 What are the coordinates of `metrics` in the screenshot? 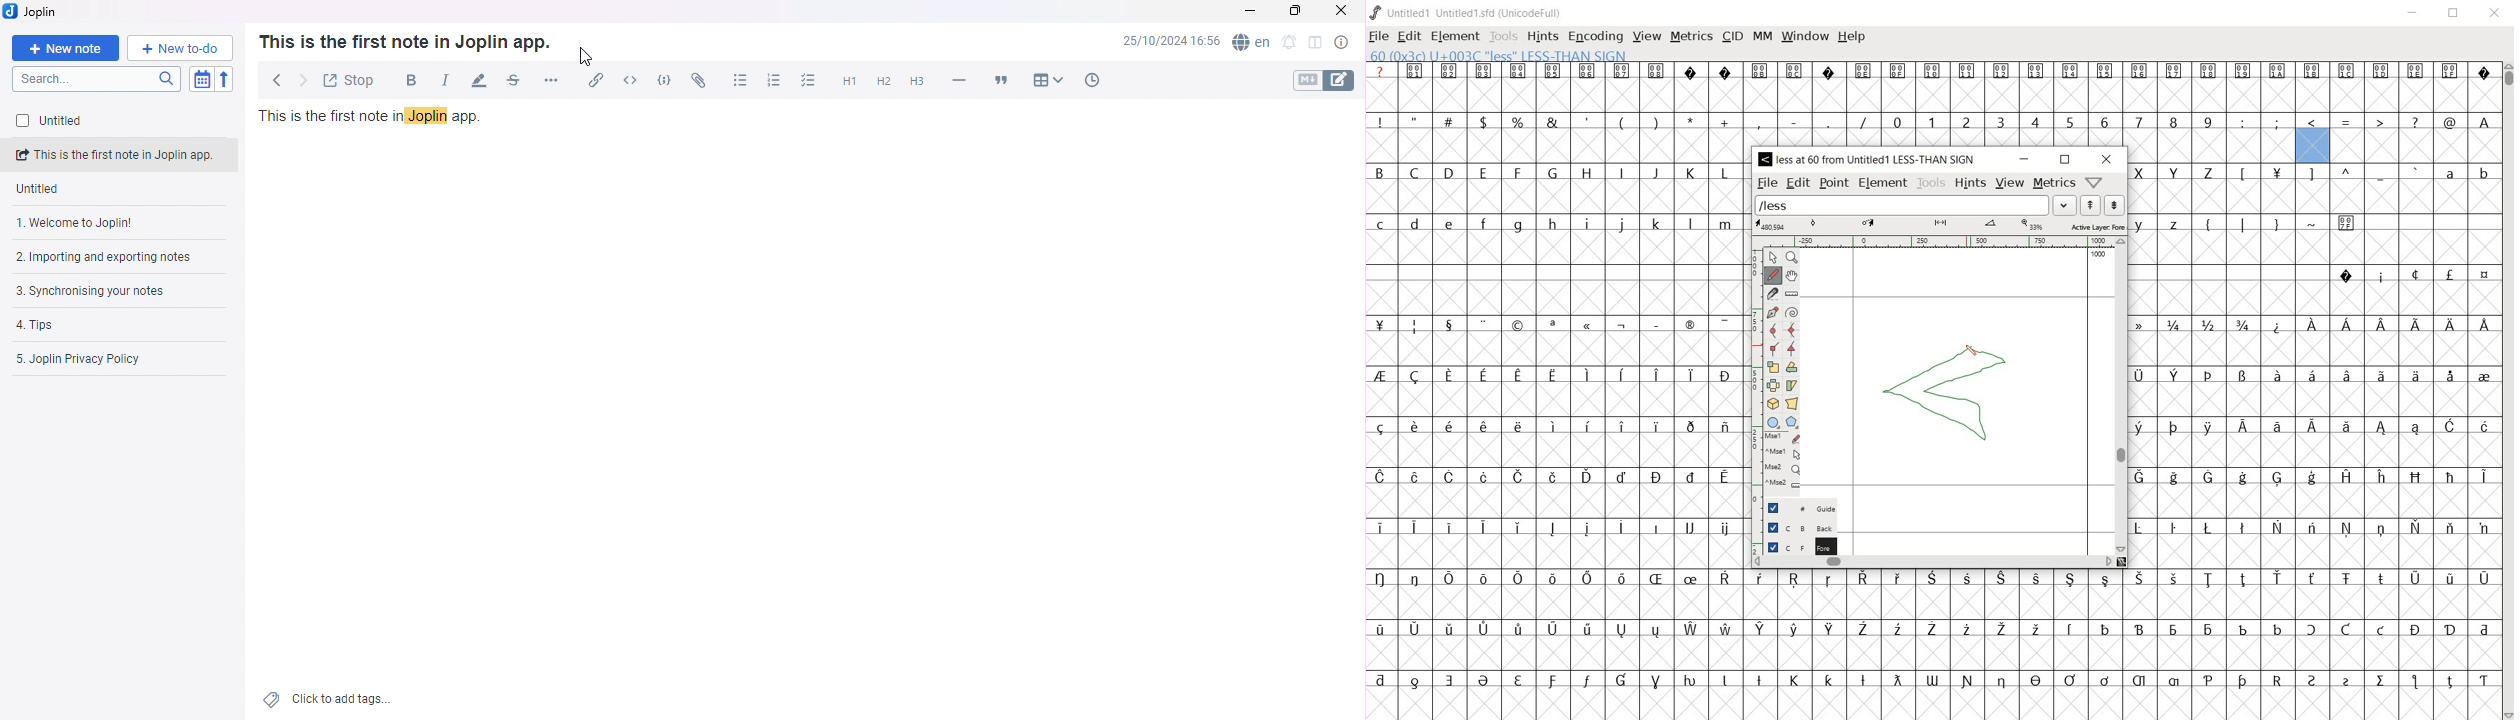 It's located at (1691, 37).